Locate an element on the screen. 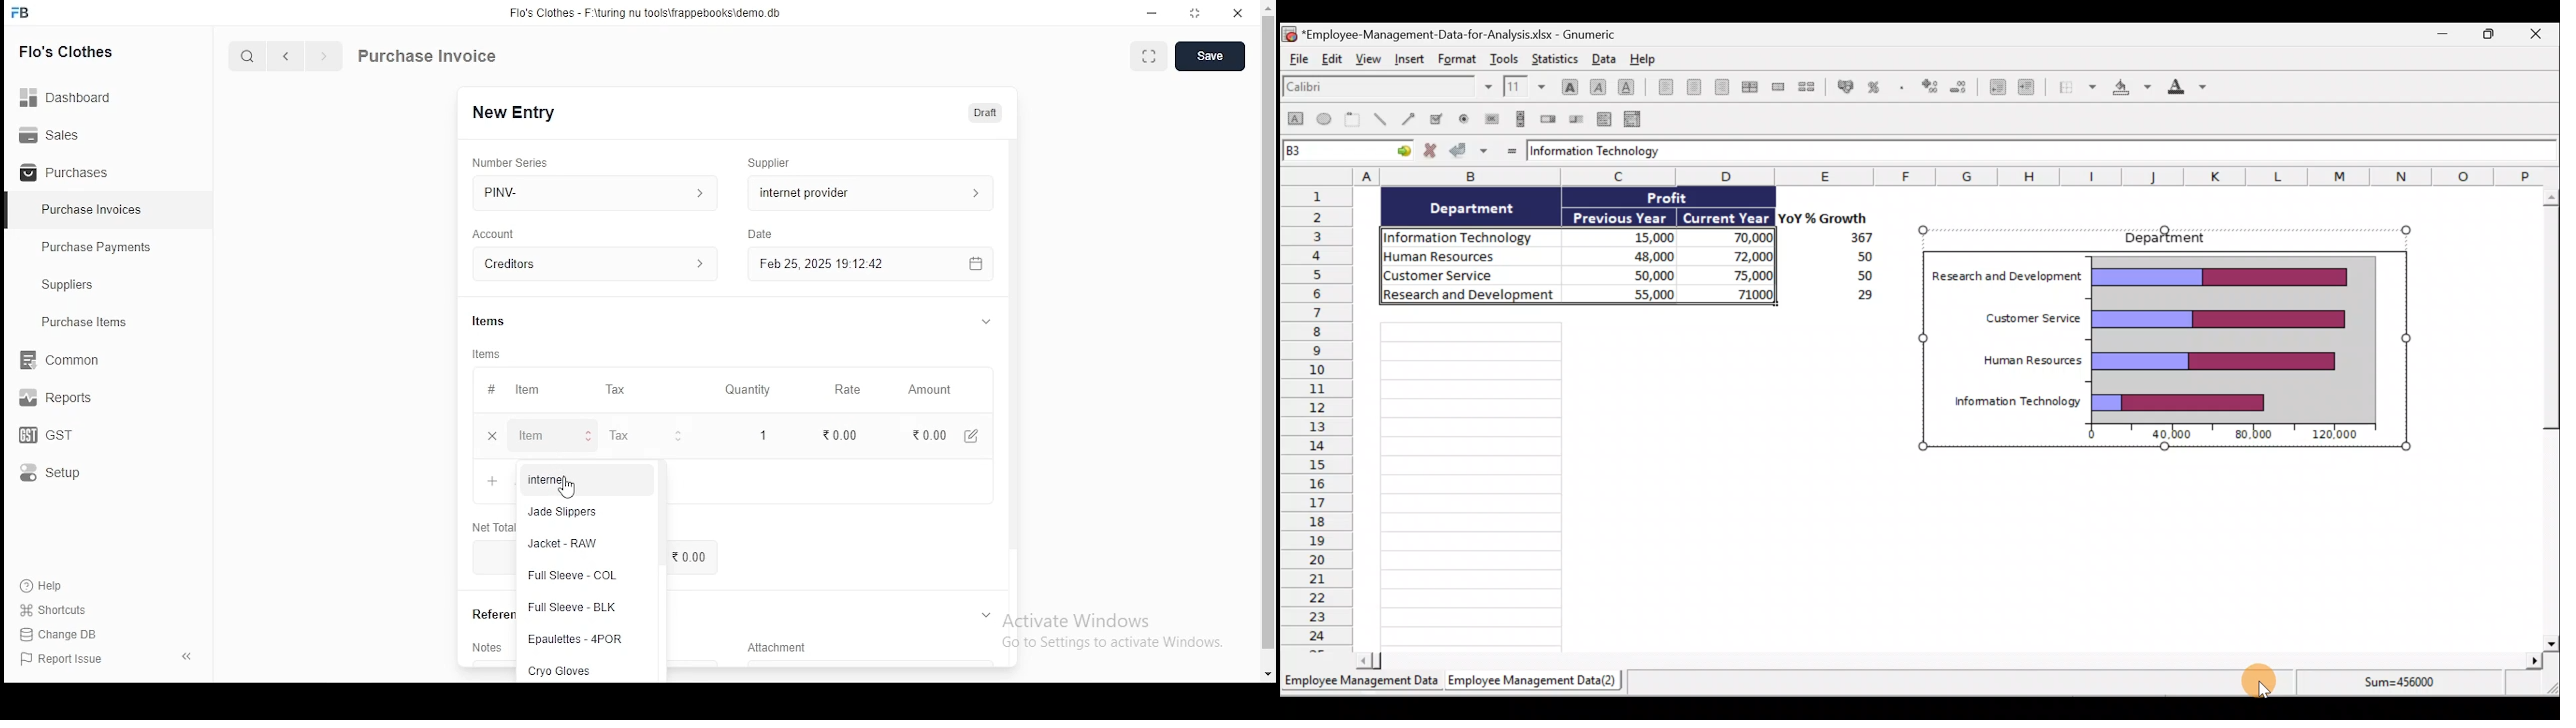 This screenshot has height=728, width=2576. gst is located at coordinates (46, 437).